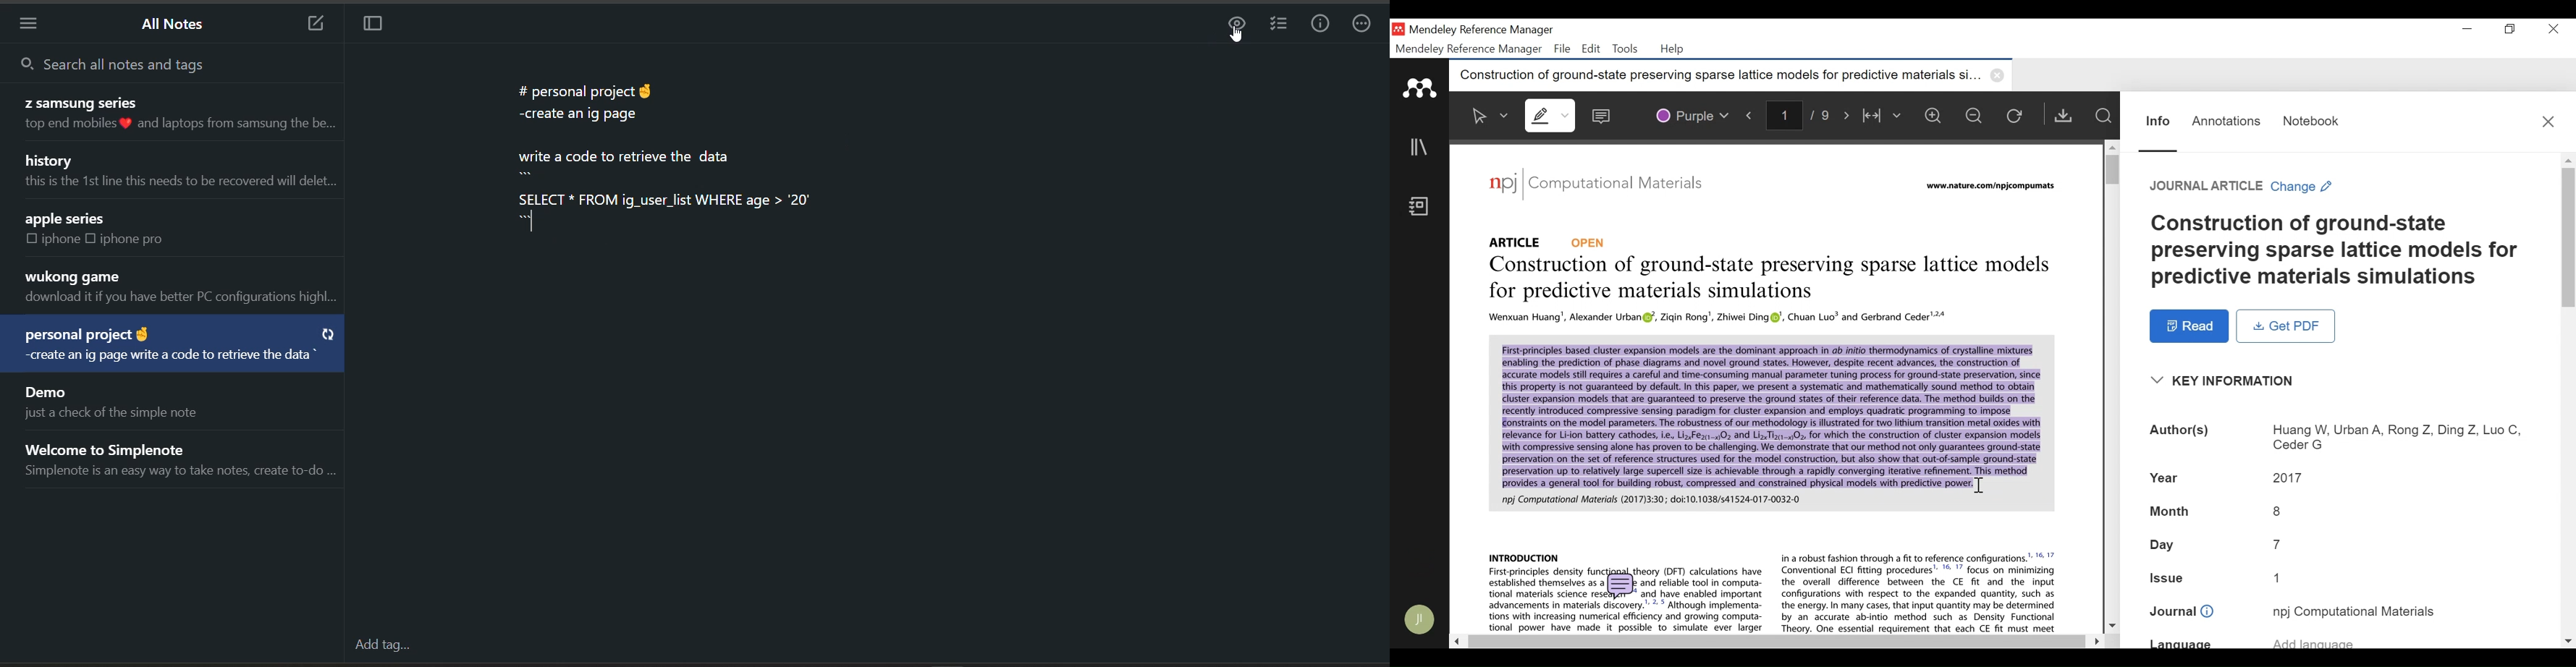  What do you see at coordinates (1625, 185) in the screenshot?
I see `Journal` at bounding box center [1625, 185].